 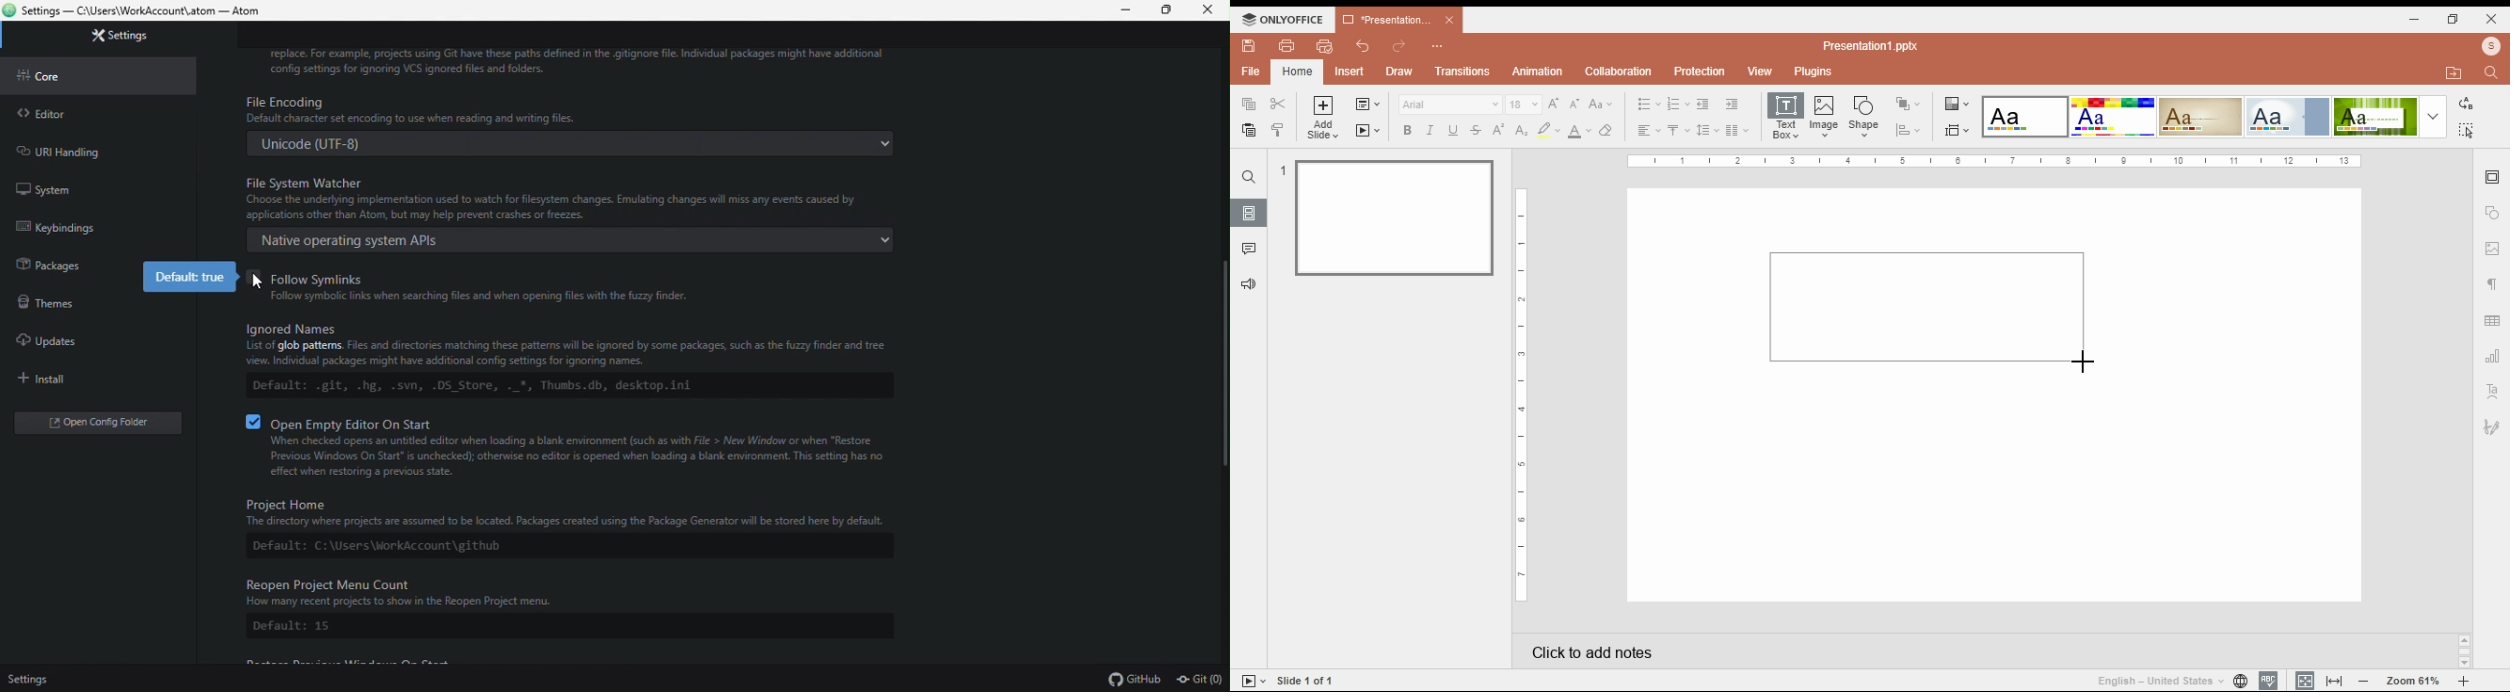 I want to click on Packages, so click(x=44, y=262).